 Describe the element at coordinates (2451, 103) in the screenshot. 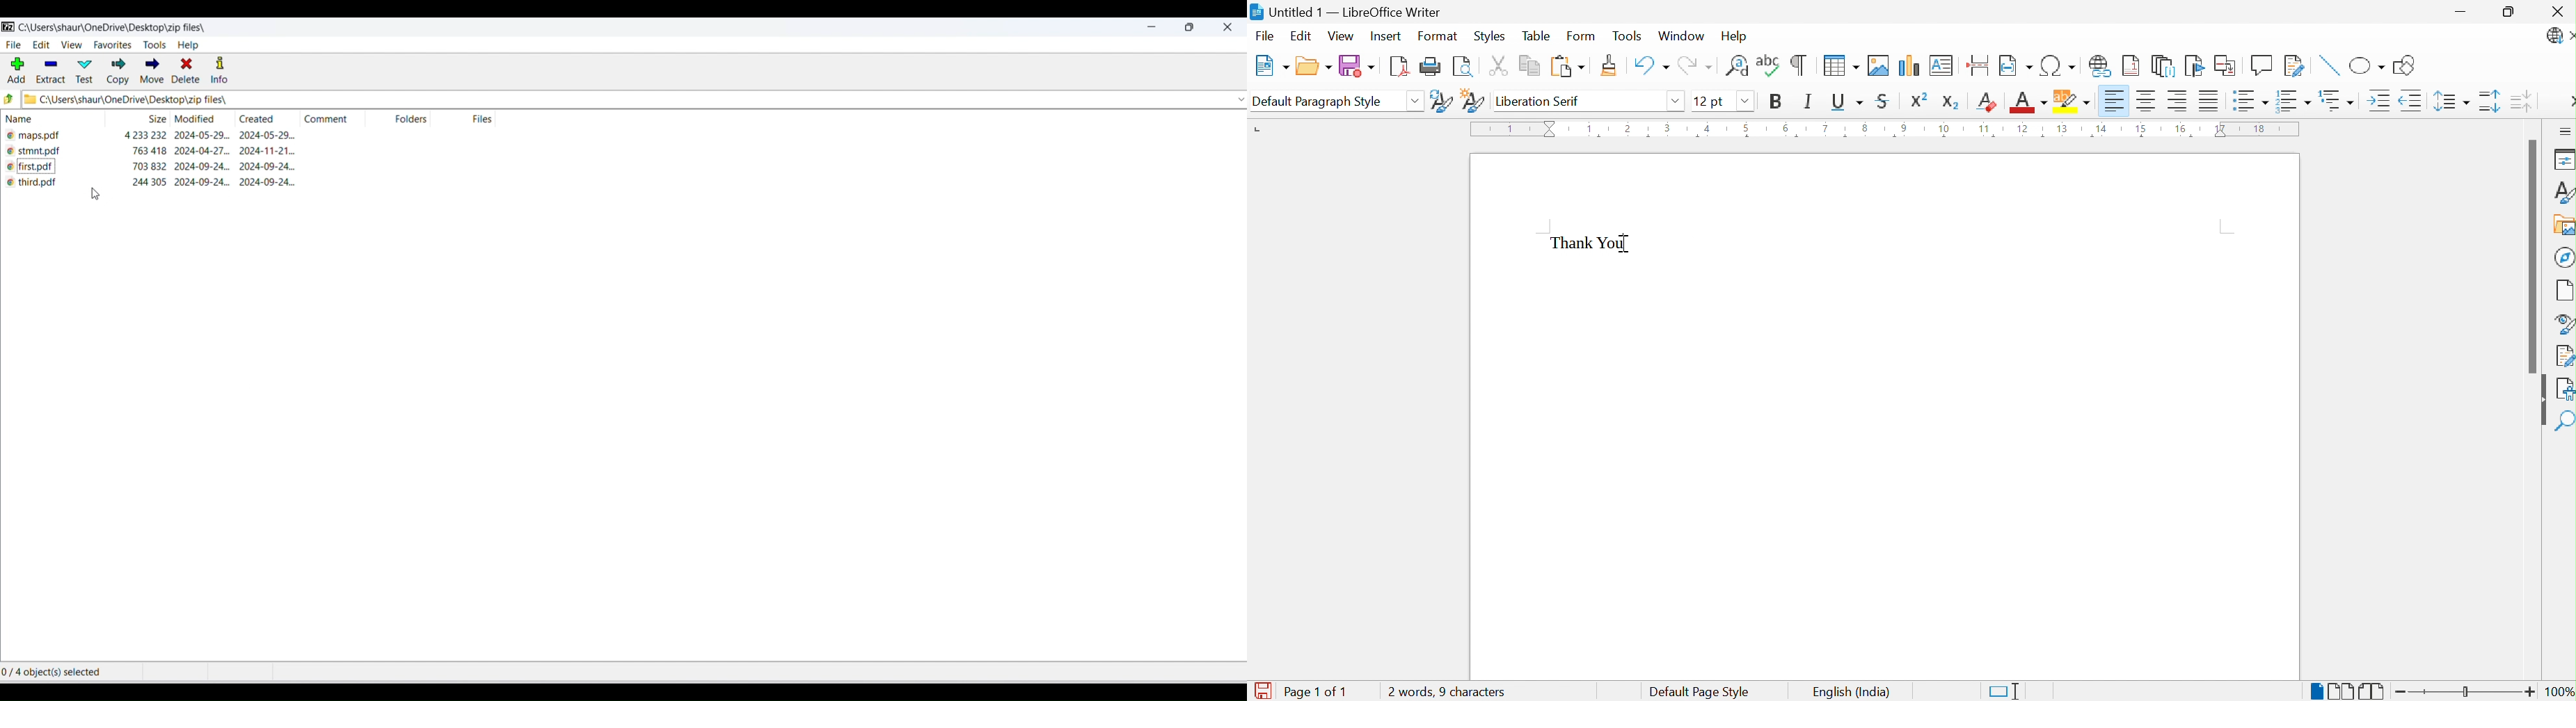

I see `Set Line Spacing` at that location.